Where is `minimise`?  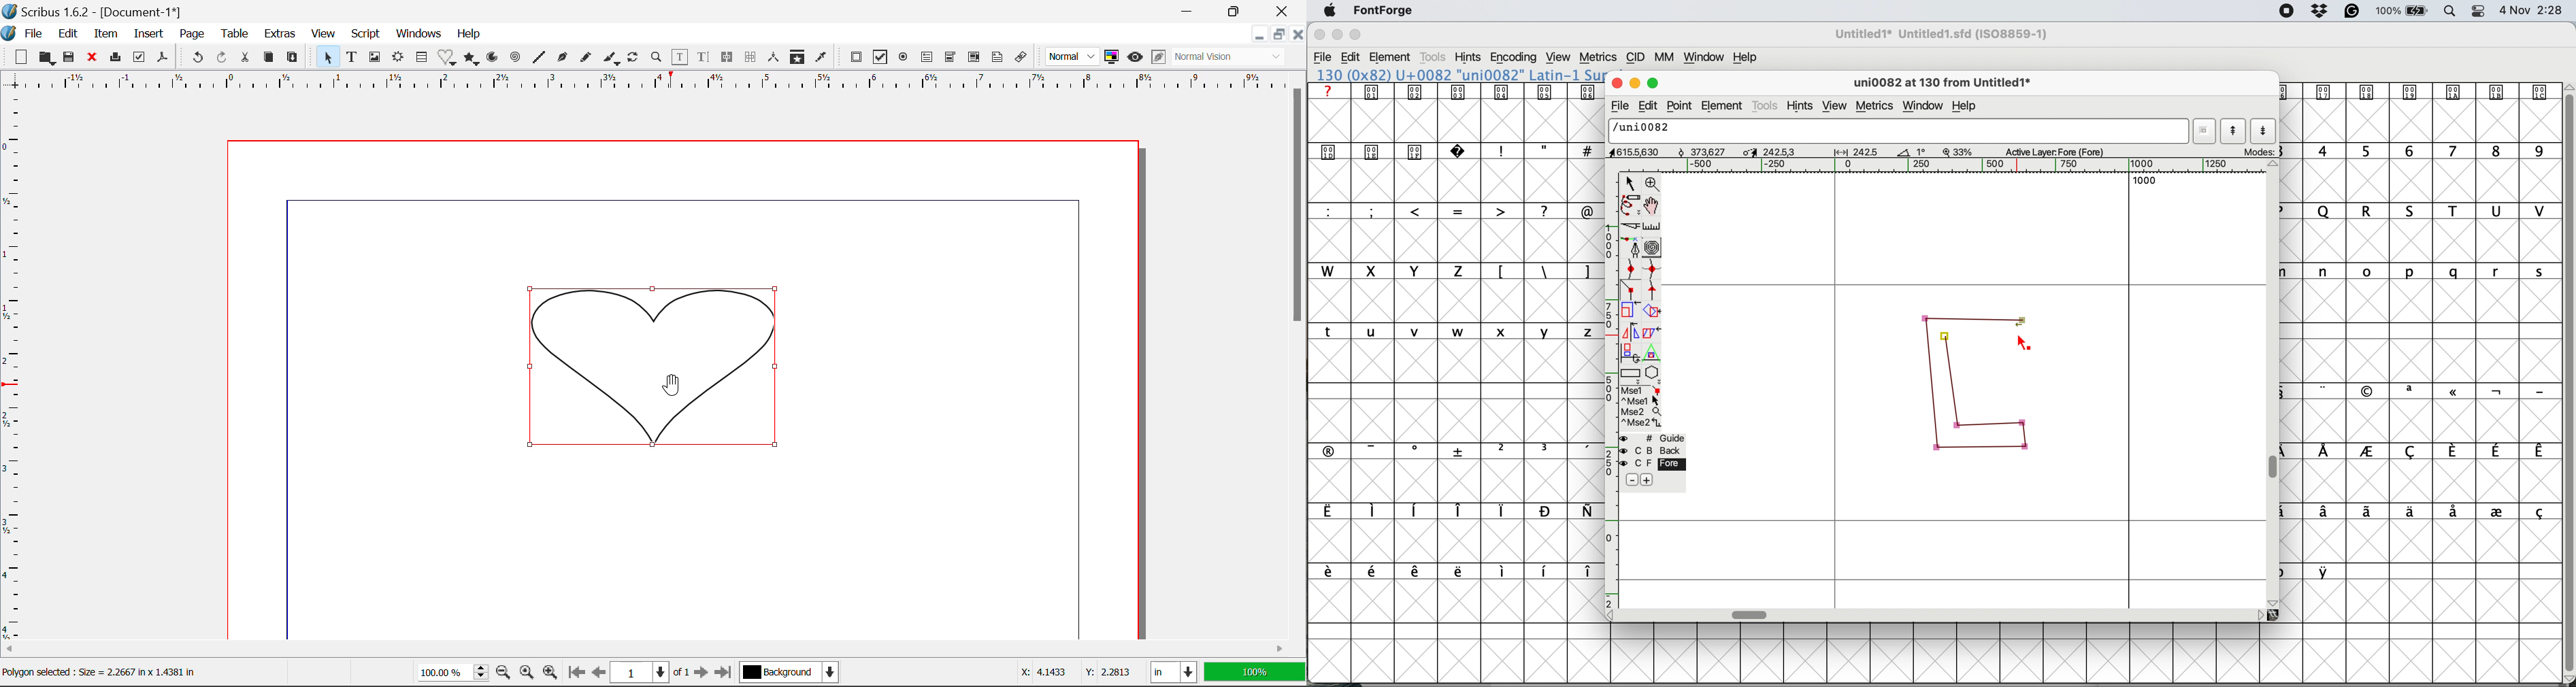 minimise is located at coordinates (1634, 82).